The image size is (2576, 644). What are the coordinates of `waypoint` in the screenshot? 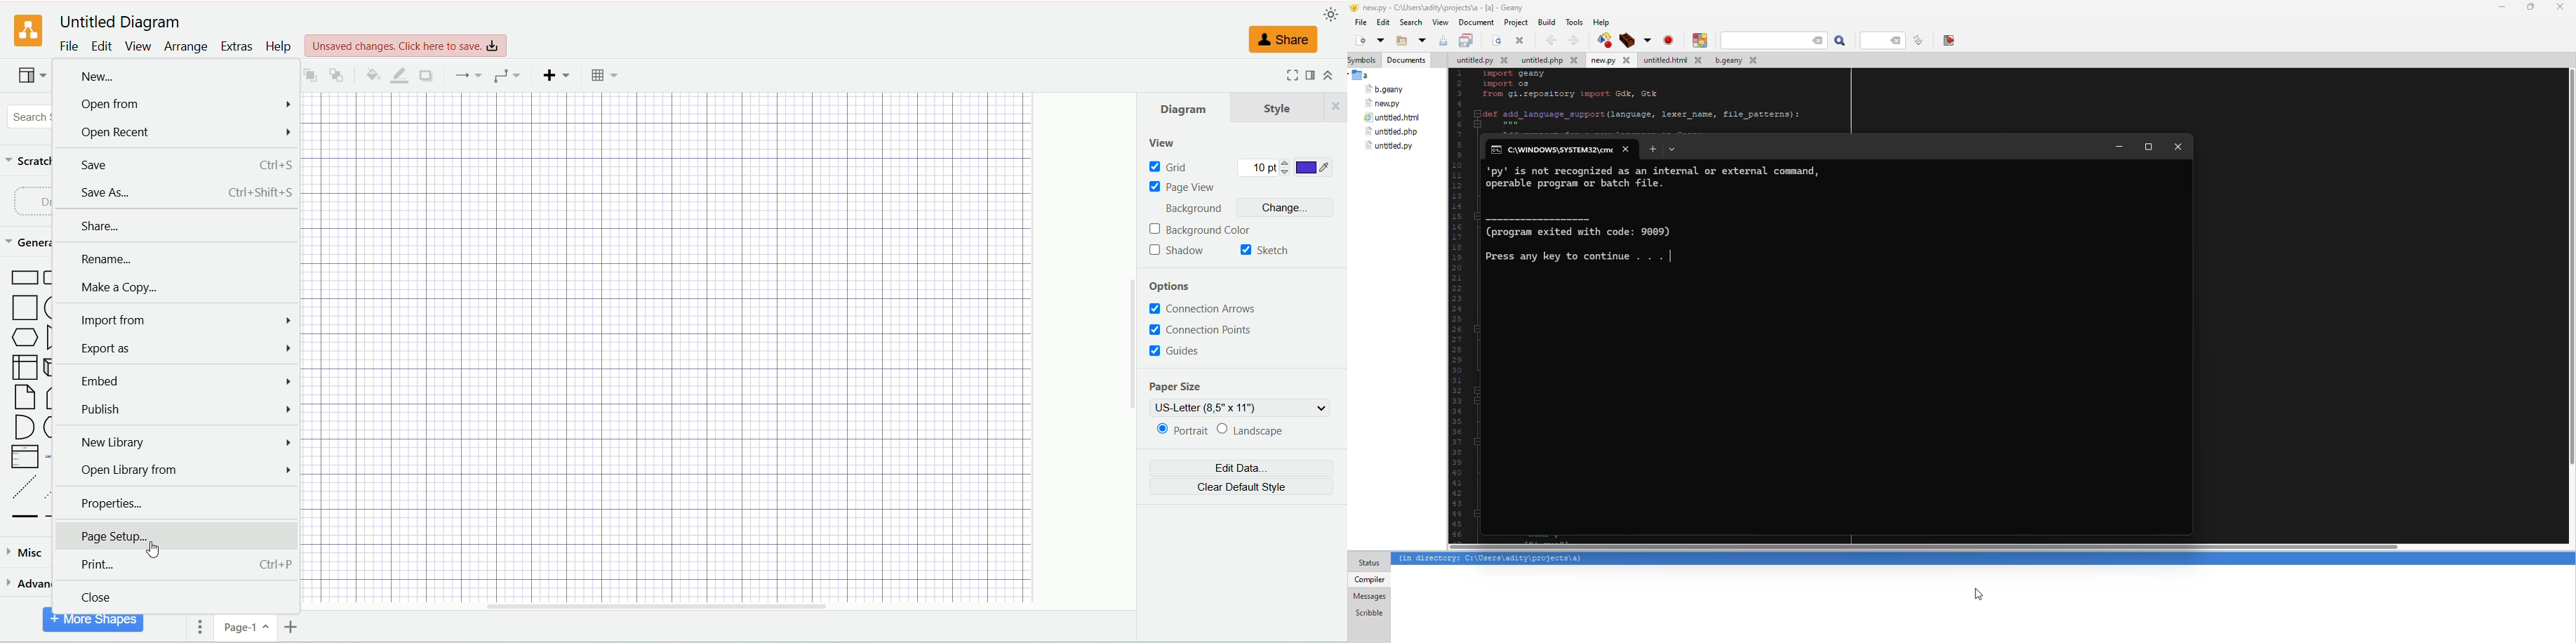 It's located at (467, 75).